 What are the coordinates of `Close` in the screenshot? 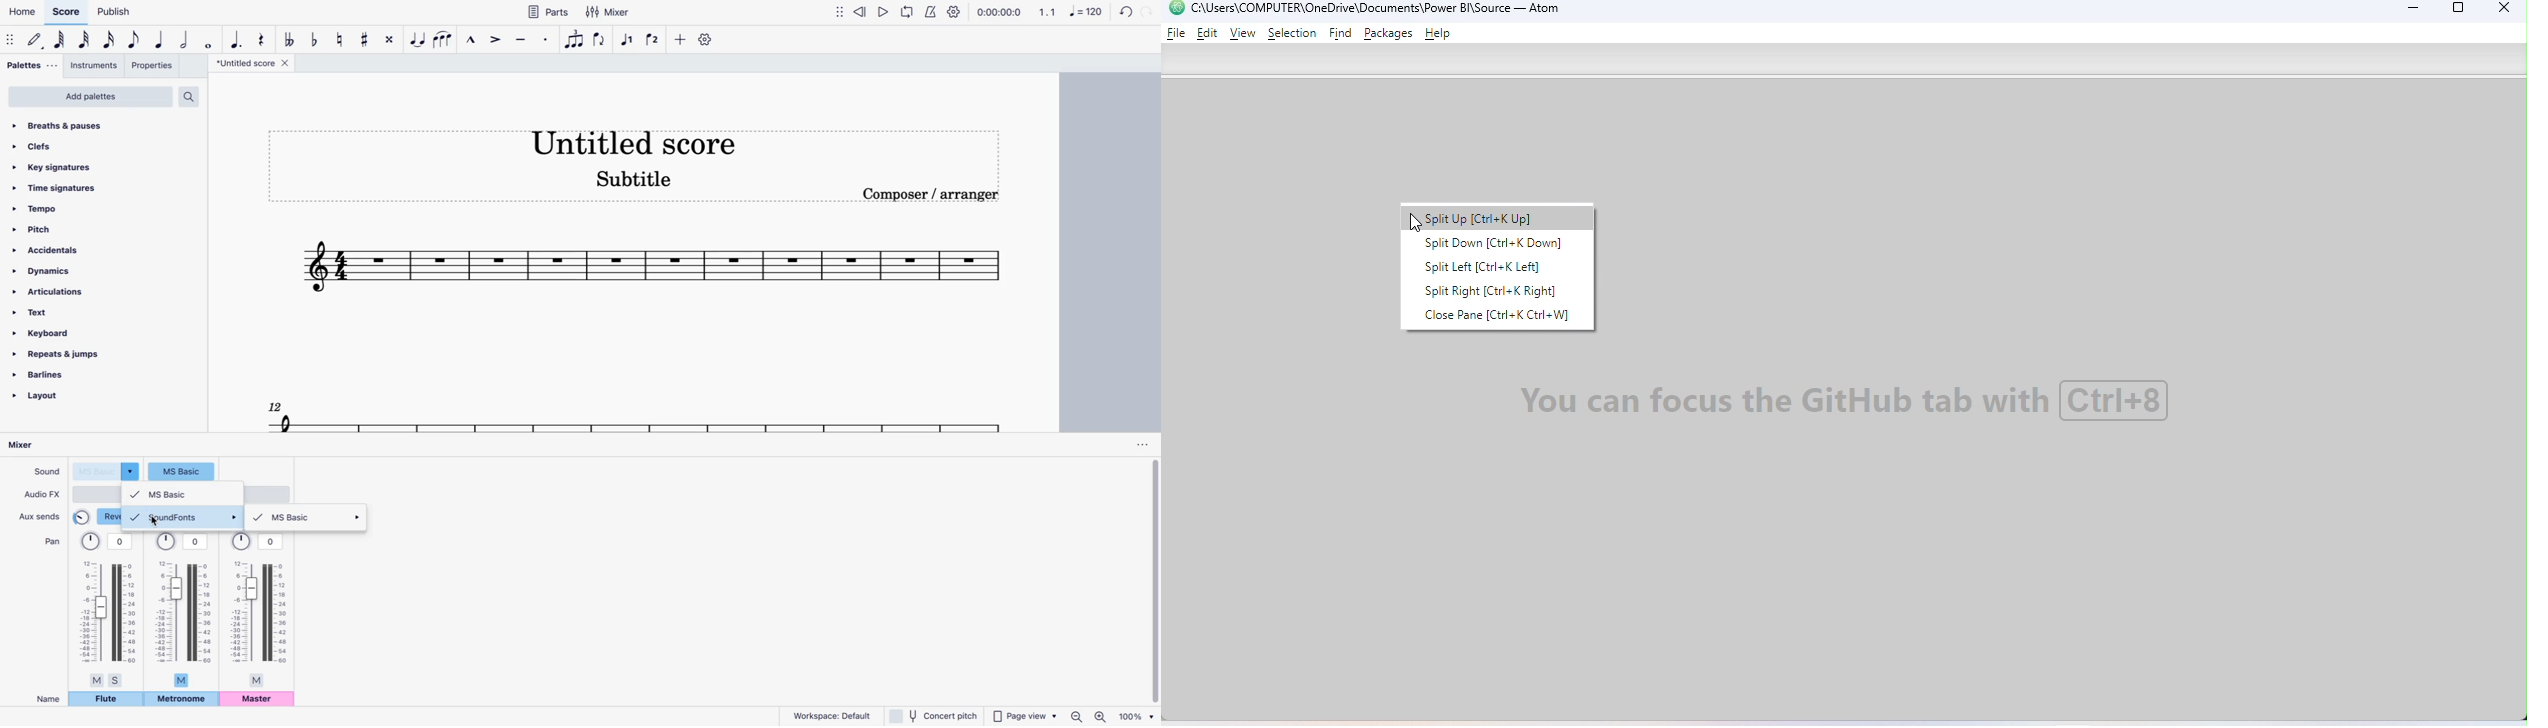 It's located at (2499, 10).